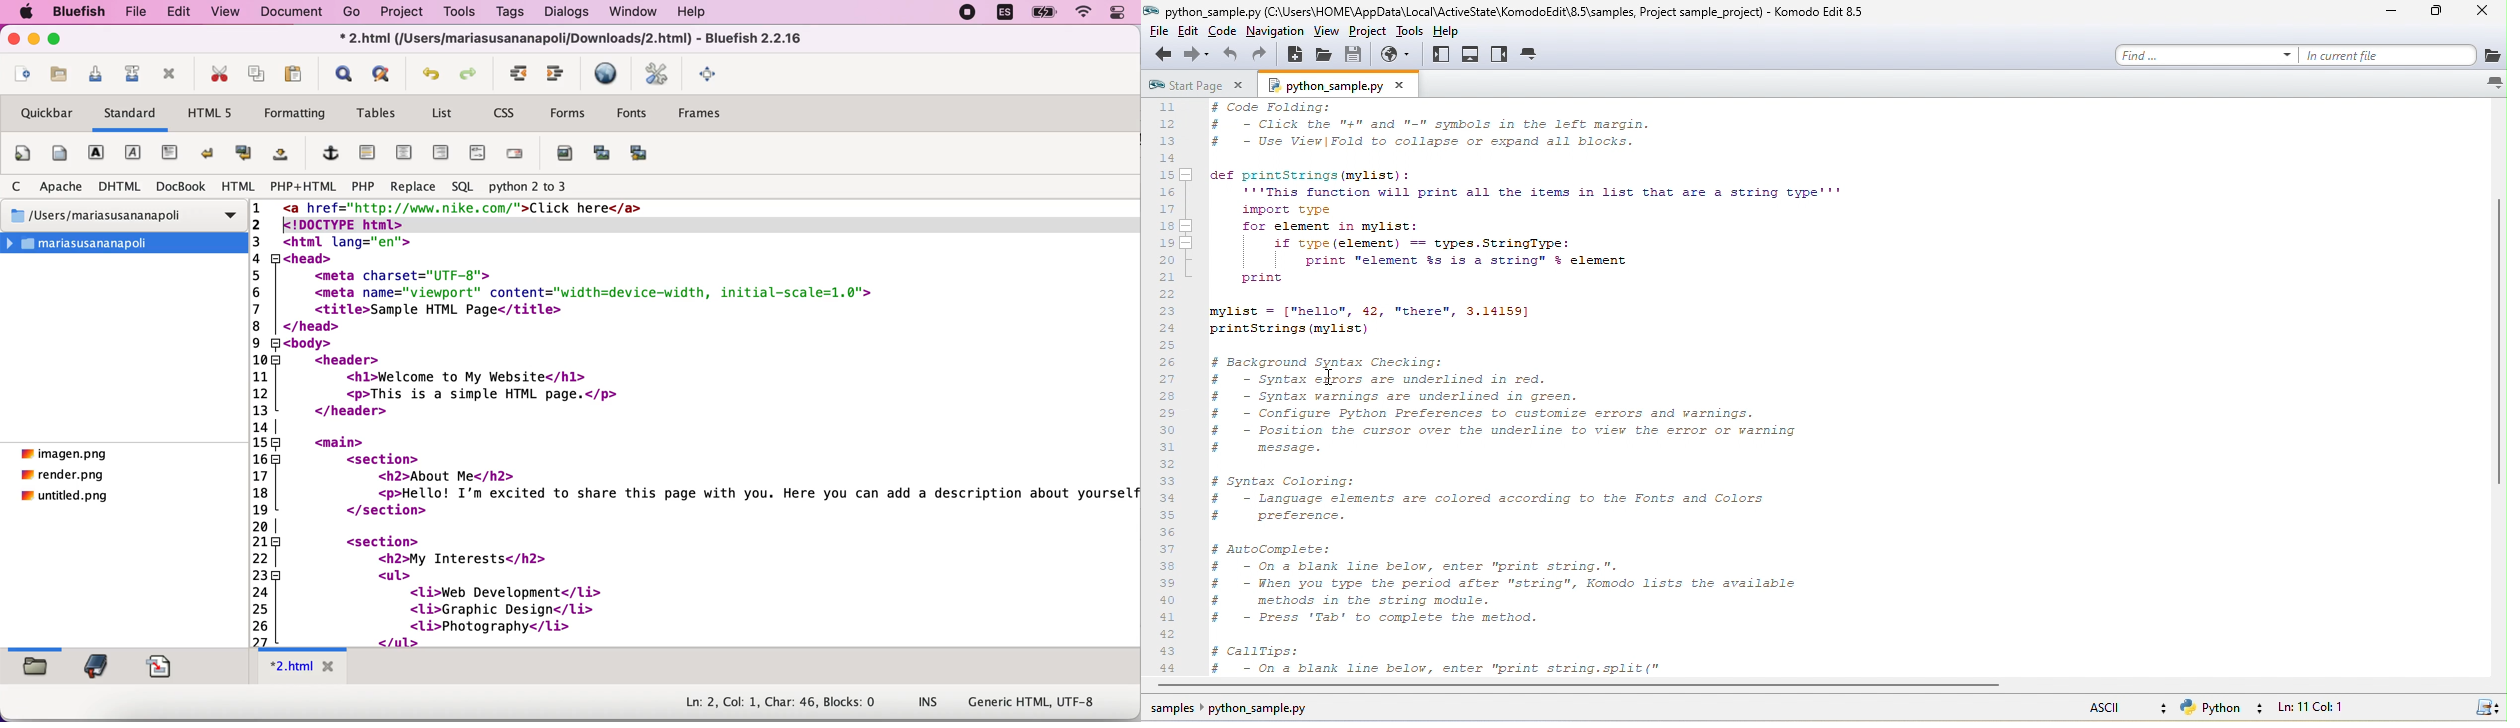  Describe the element at coordinates (93, 666) in the screenshot. I see `bookmark` at that location.